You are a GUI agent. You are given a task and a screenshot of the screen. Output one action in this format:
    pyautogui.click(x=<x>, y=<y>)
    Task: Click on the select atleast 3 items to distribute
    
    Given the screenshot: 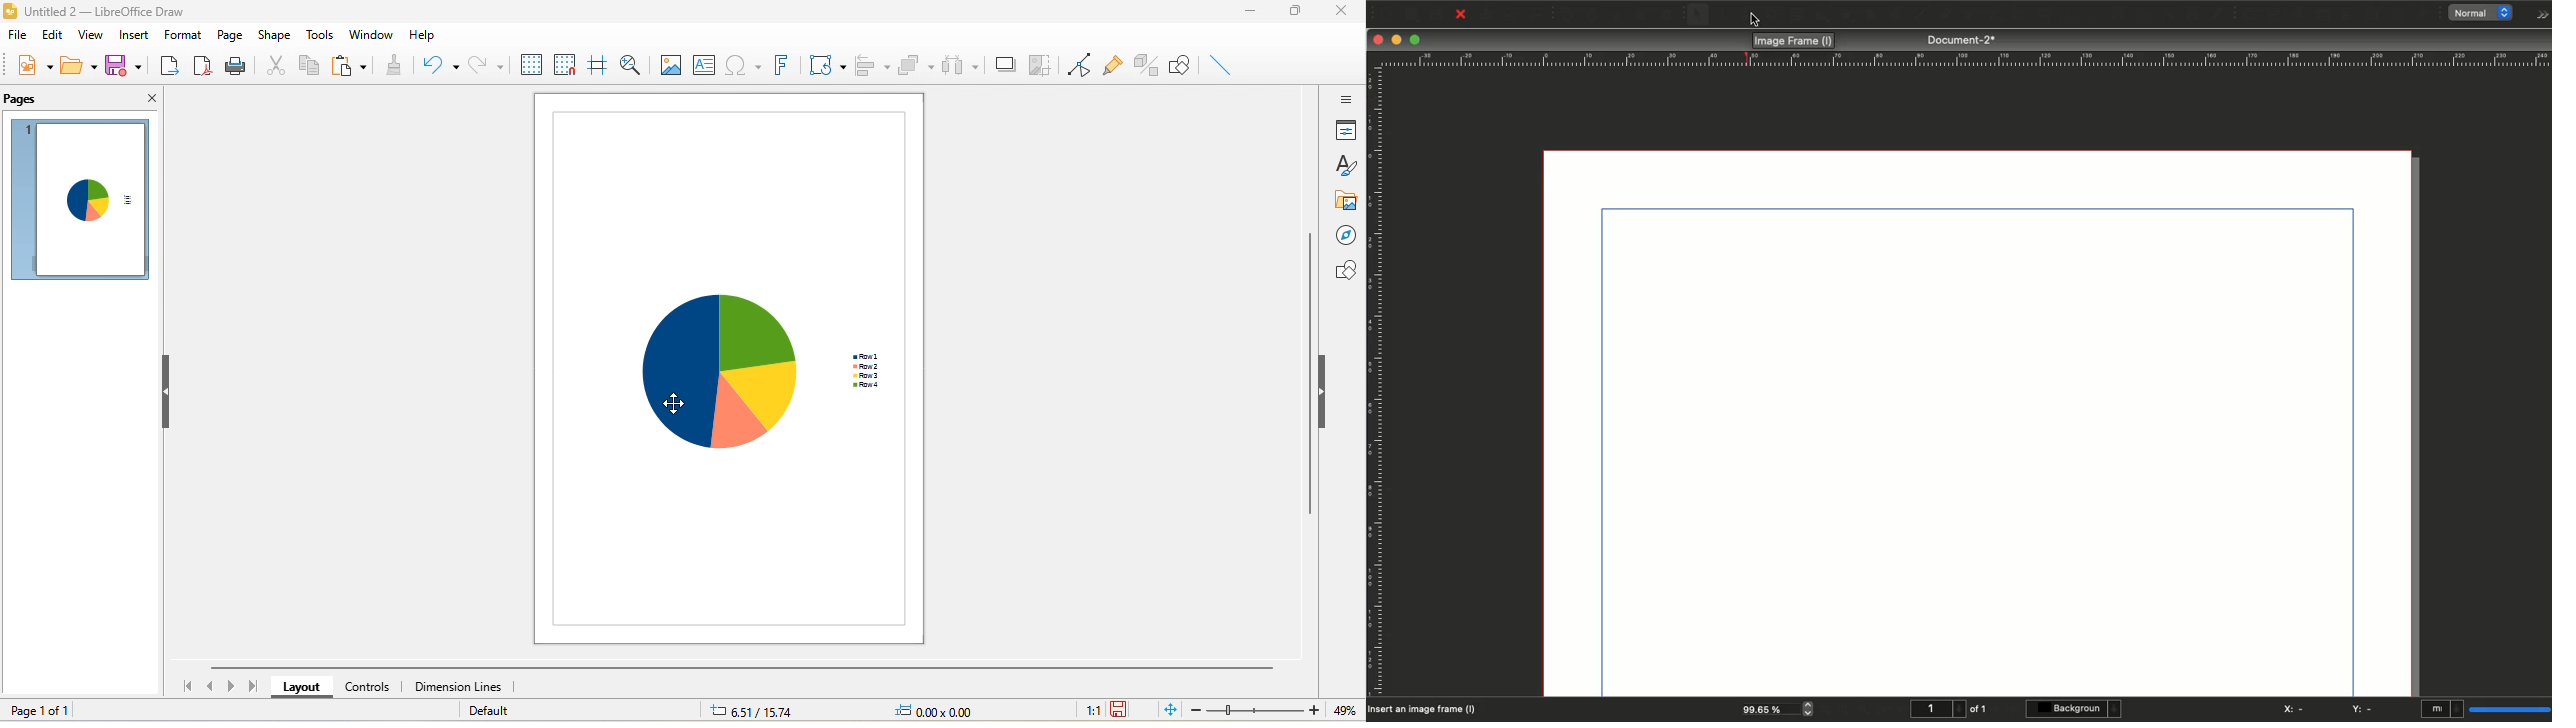 What is the action you would take?
    pyautogui.click(x=959, y=64)
    